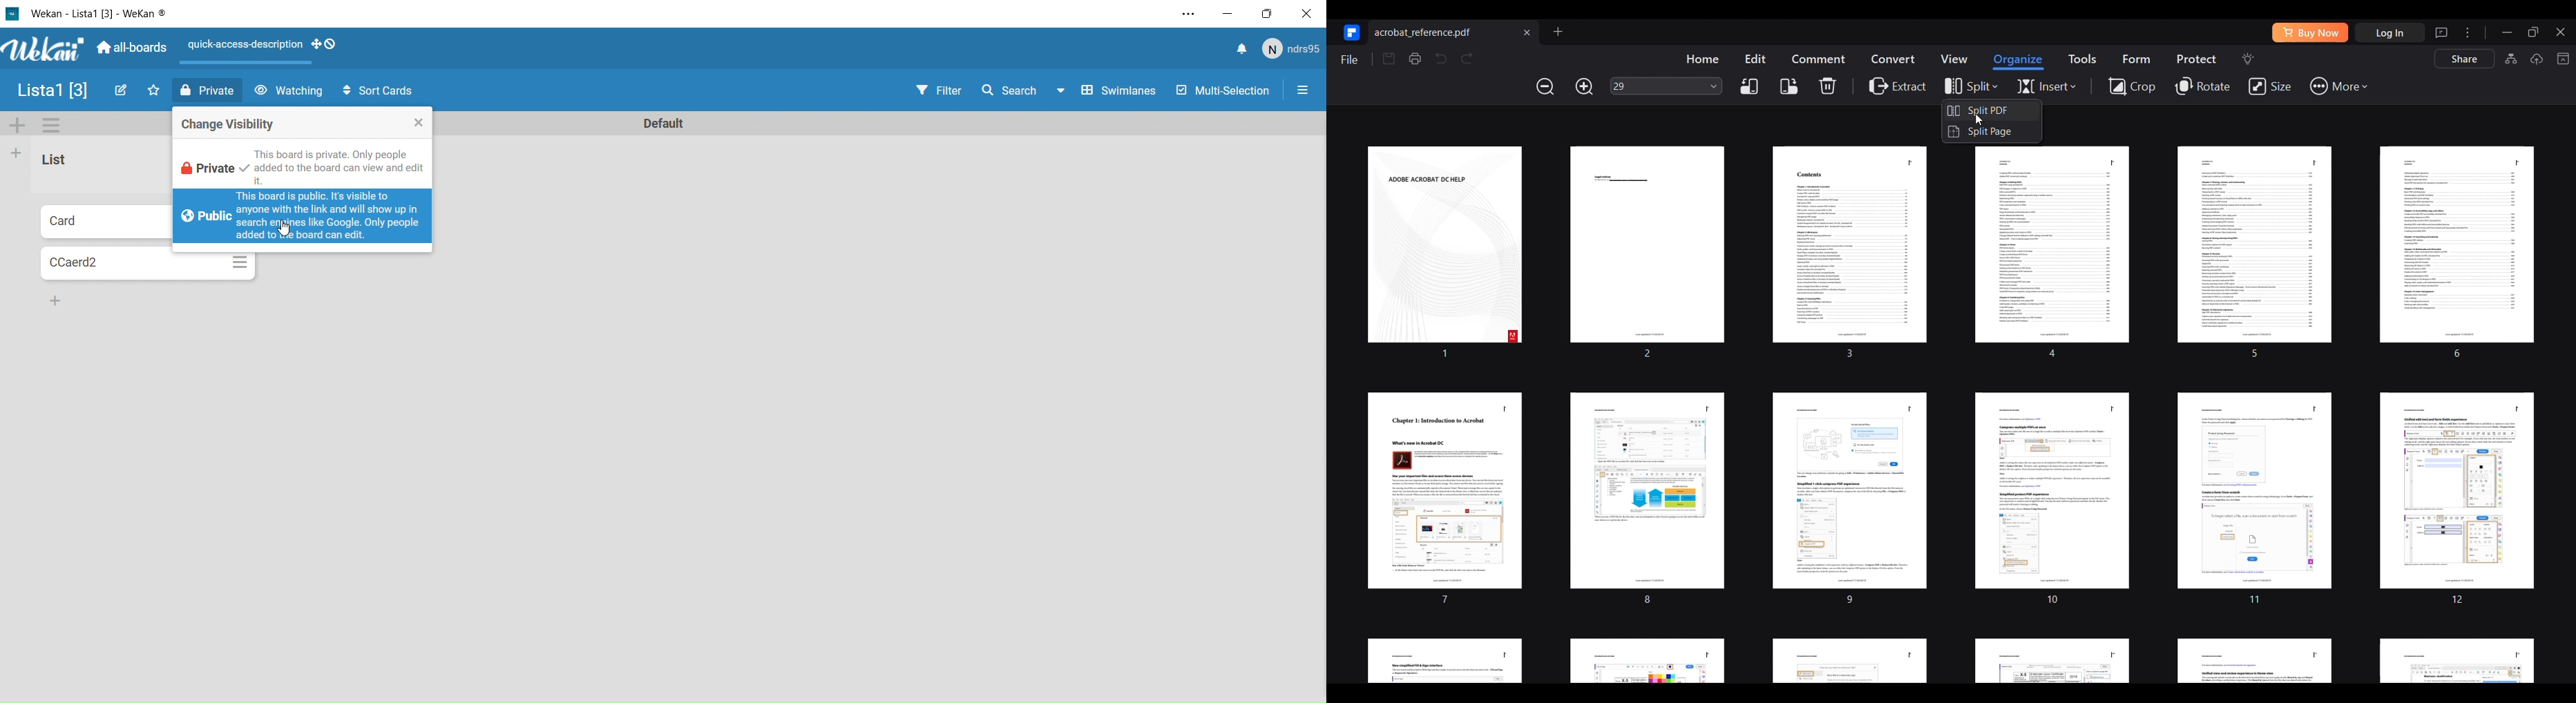 This screenshot has width=2576, height=728. I want to click on Close, so click(1306, 12).